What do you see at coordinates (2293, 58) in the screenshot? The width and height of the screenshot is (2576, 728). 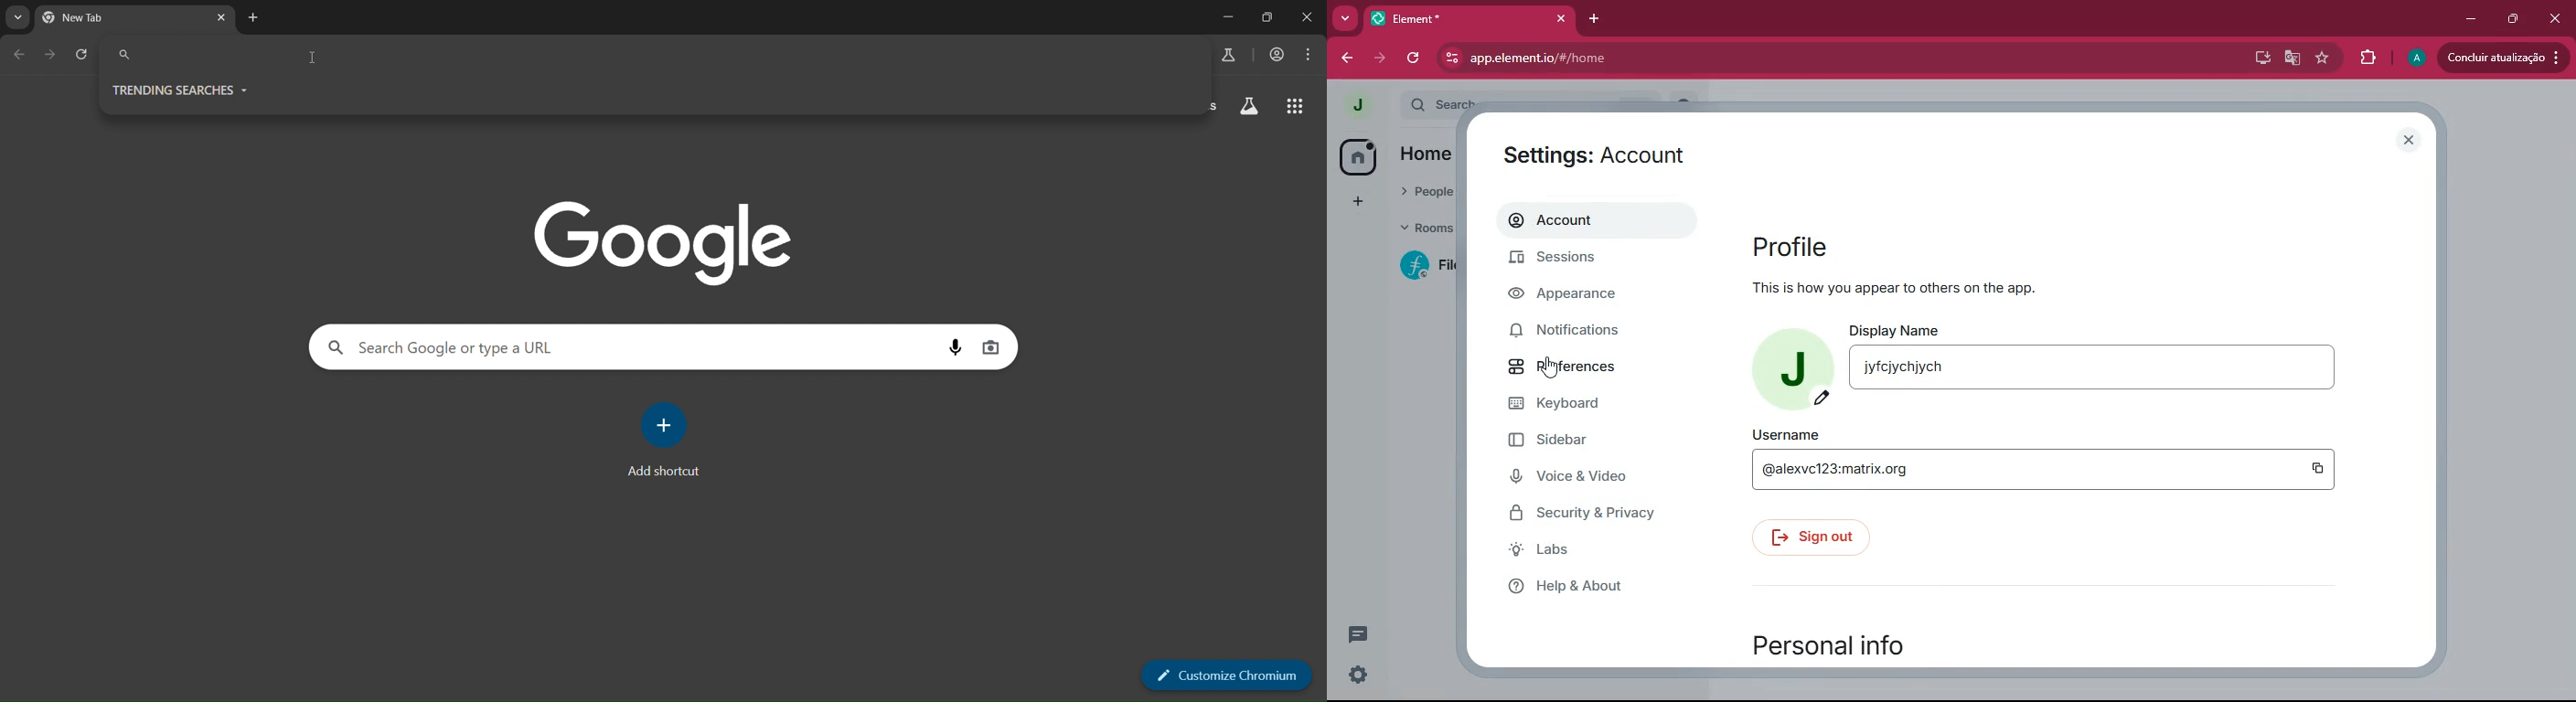 I see `google translate` at bounding box center [2293, 58].